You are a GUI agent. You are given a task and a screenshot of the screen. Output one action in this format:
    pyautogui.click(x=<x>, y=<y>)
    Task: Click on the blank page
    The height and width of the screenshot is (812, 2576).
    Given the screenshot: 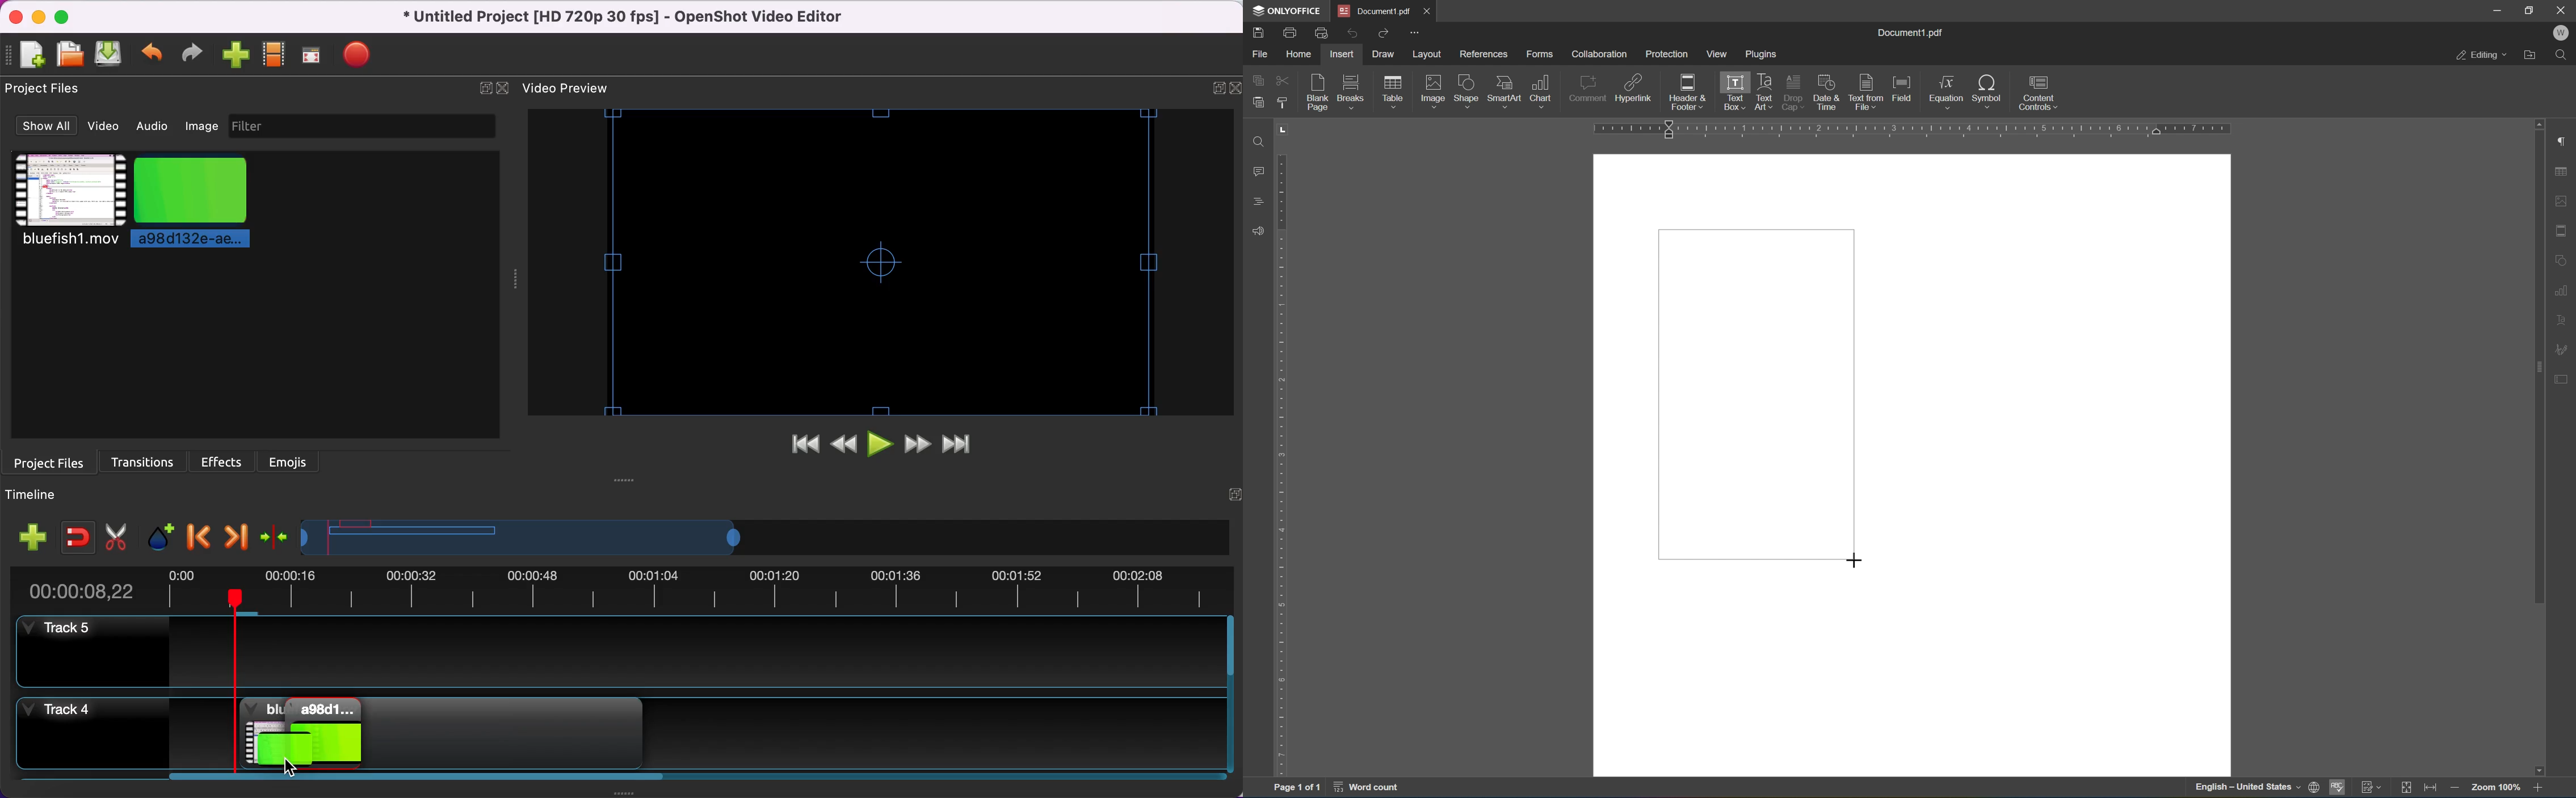 What is the action you would take?
    pyautogui.click(x=1320, y=94)
    